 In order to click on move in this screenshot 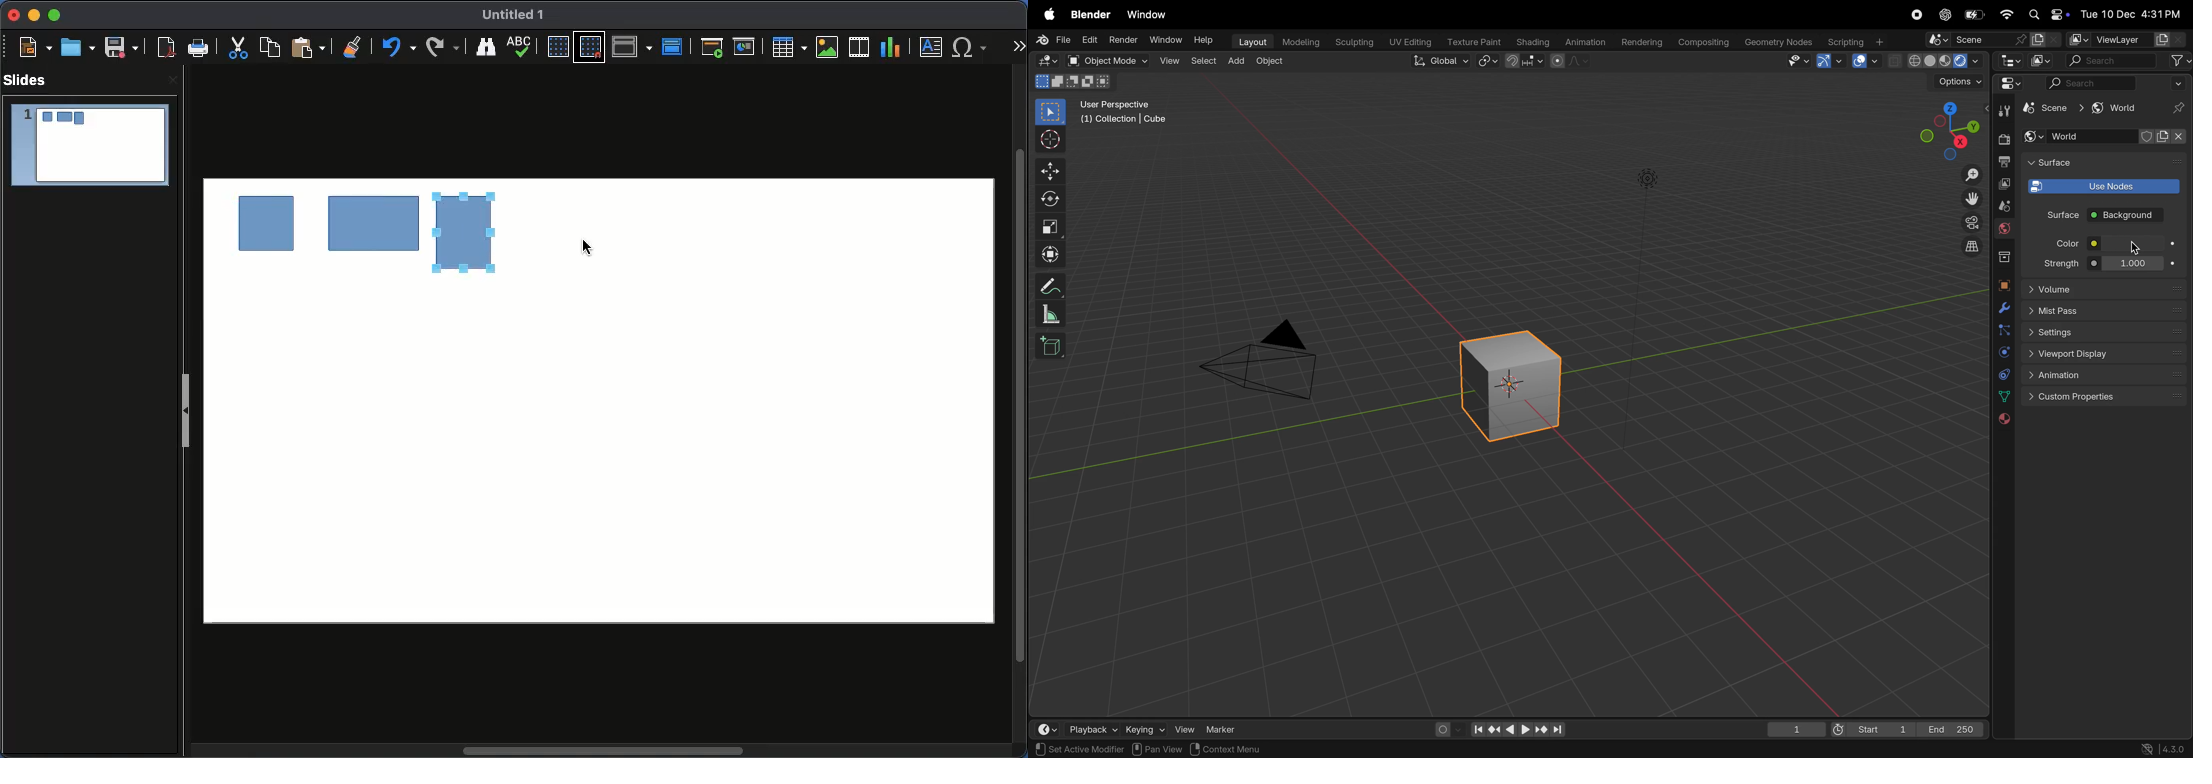, I will do `click(1051, 170)`.